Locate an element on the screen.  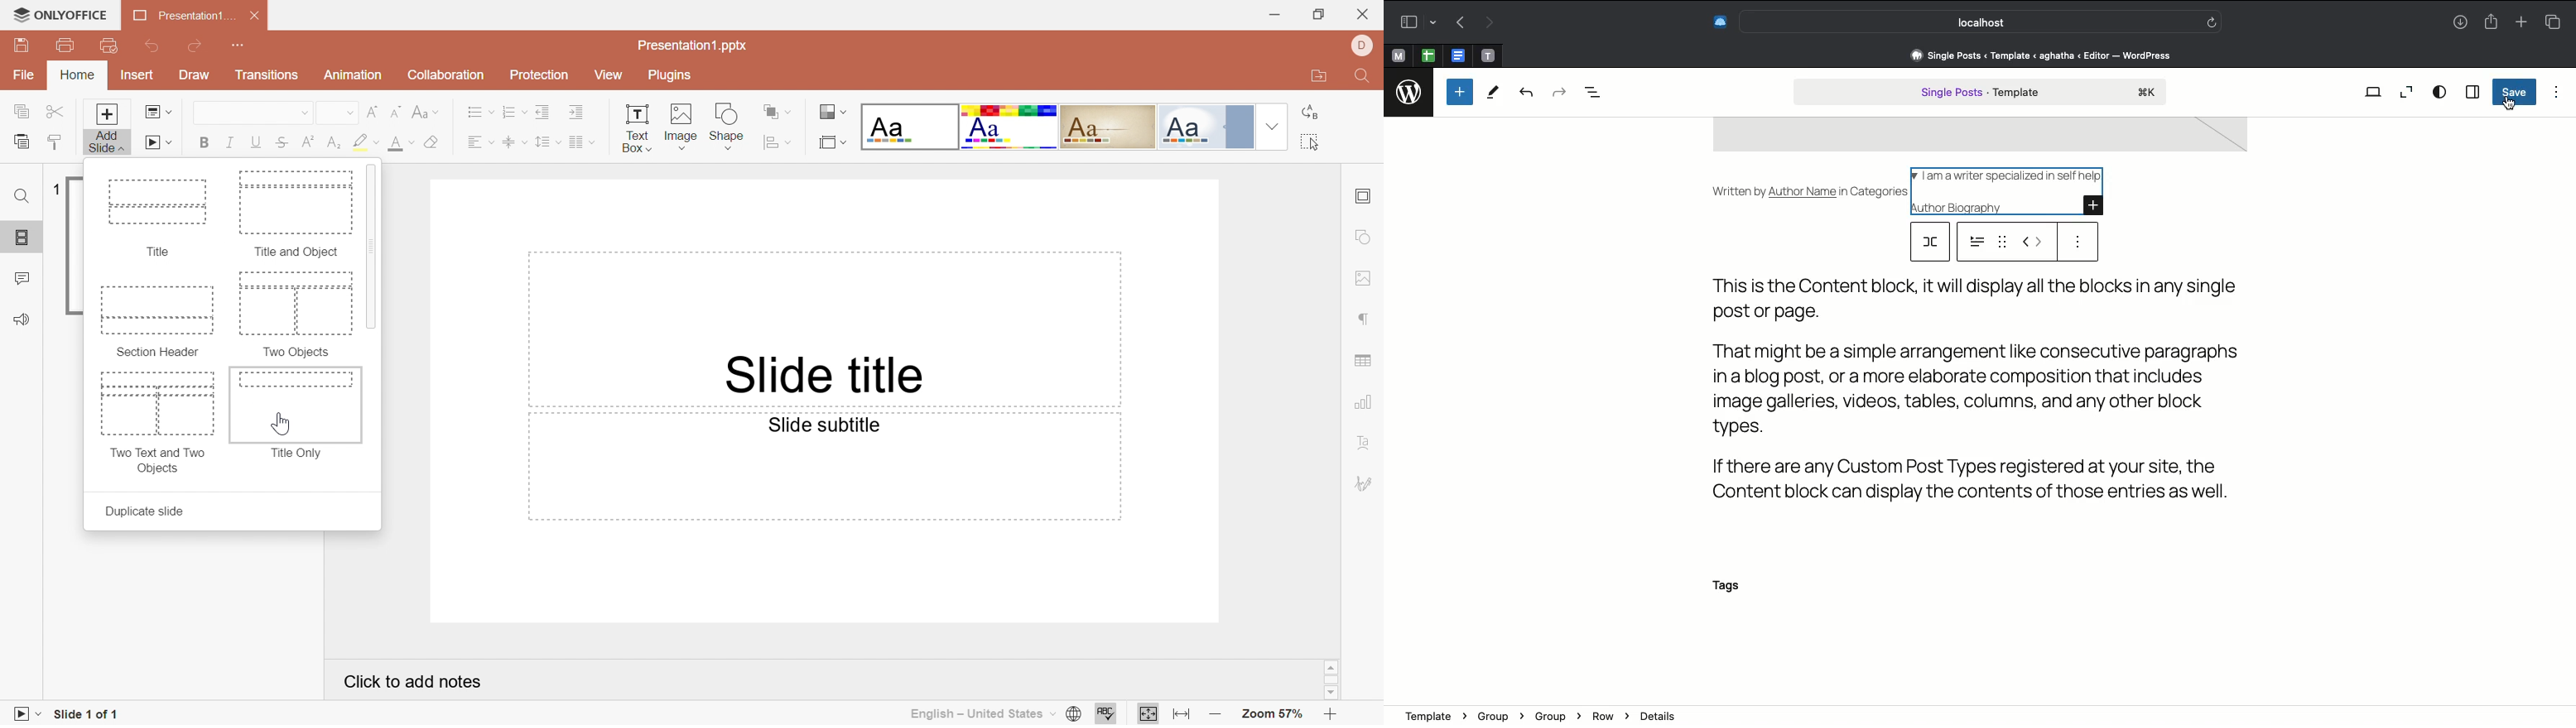
Image is located at coordinates (683, 124).